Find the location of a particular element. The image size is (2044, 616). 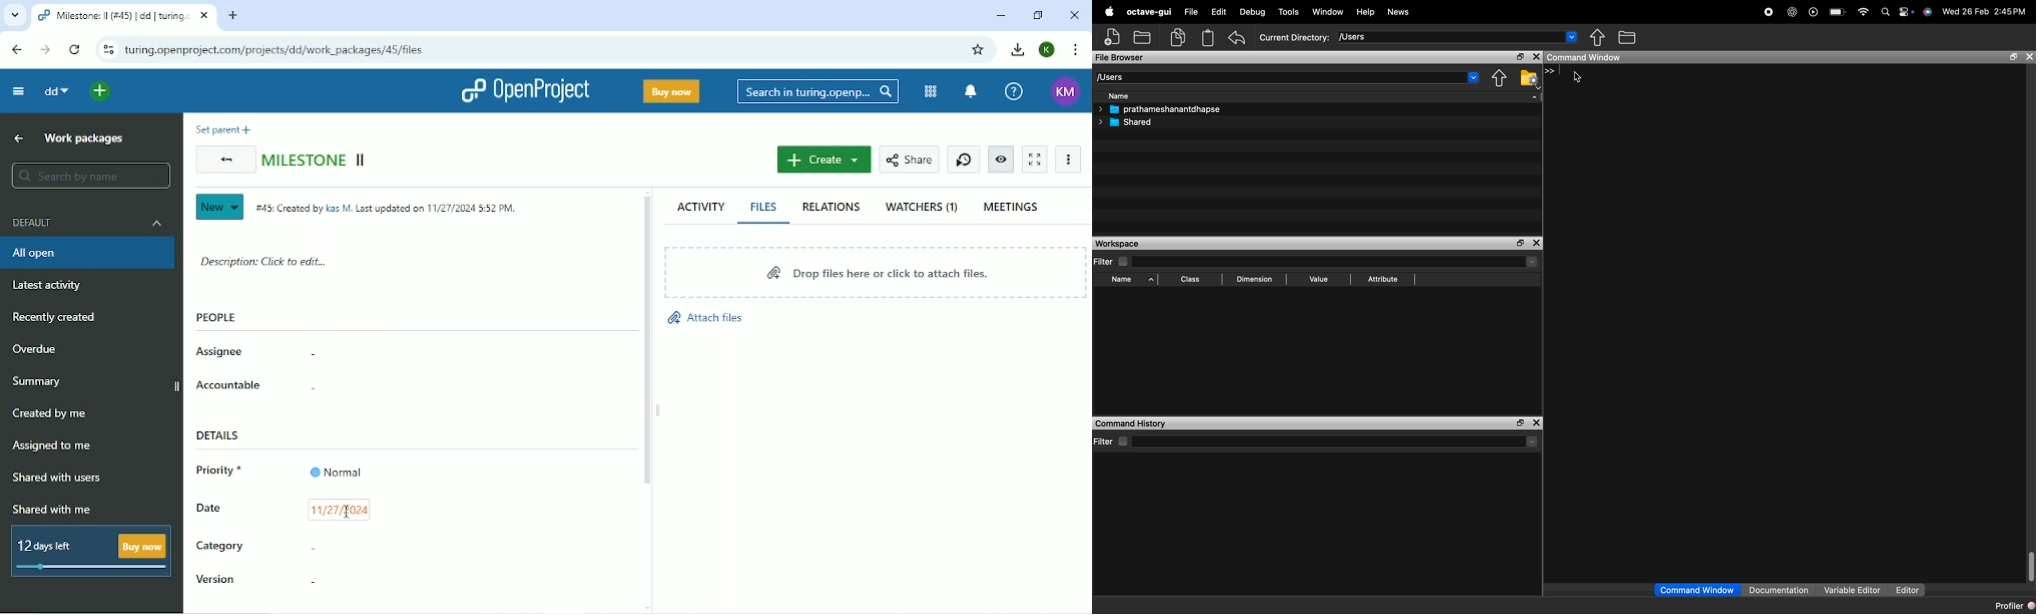

11/27/2024 is located at coordinates (339, 510).